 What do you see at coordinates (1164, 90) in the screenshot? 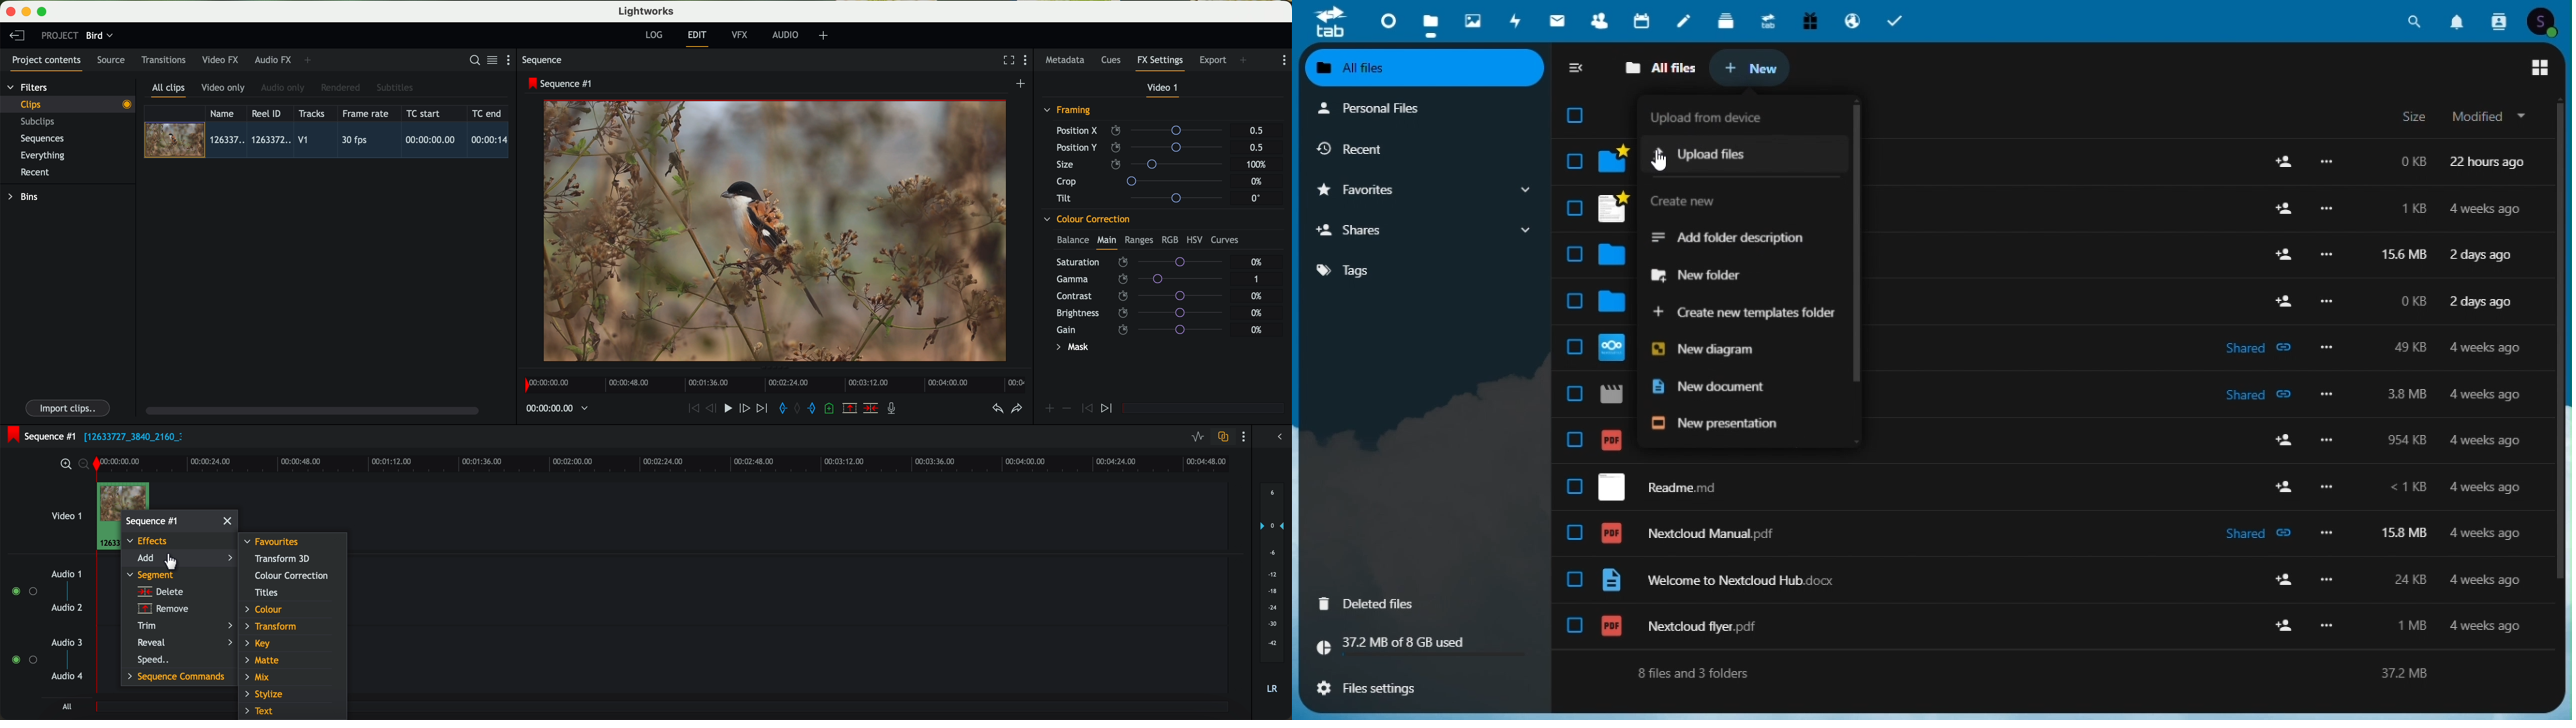
I see `video 1` at bounding box center [1164, 90].